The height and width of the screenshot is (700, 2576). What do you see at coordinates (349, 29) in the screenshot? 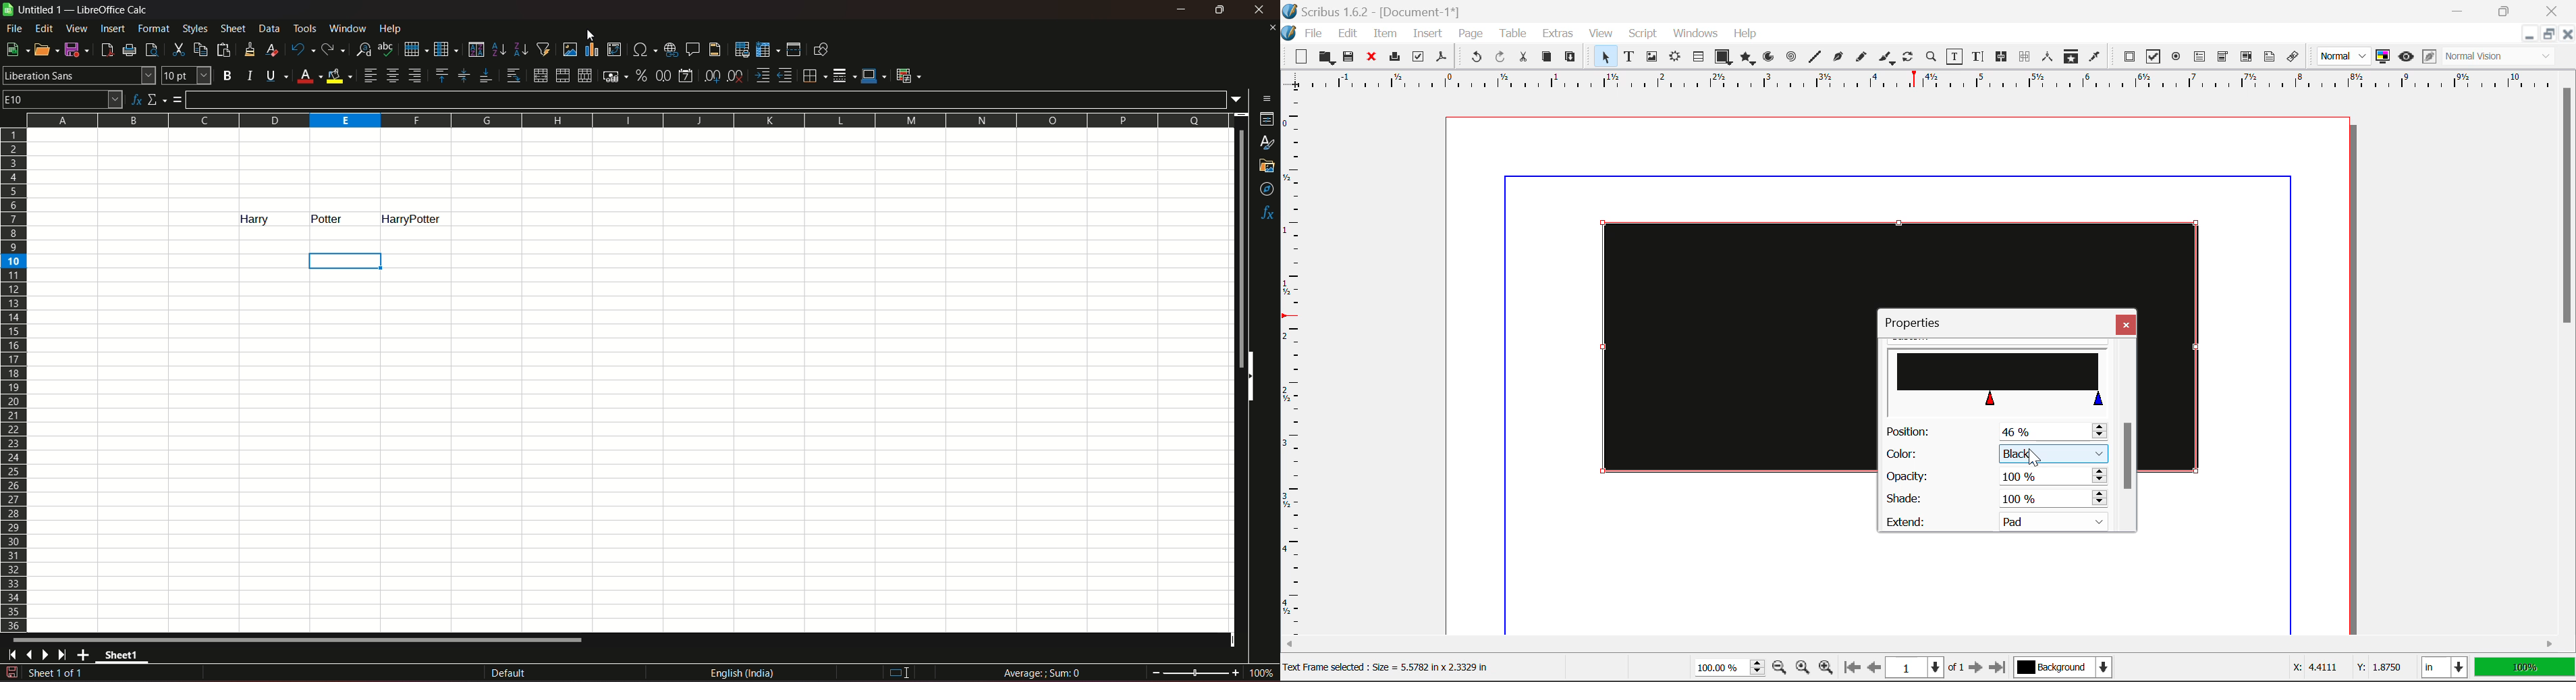
I see `window` at bounding box center [349, 29].